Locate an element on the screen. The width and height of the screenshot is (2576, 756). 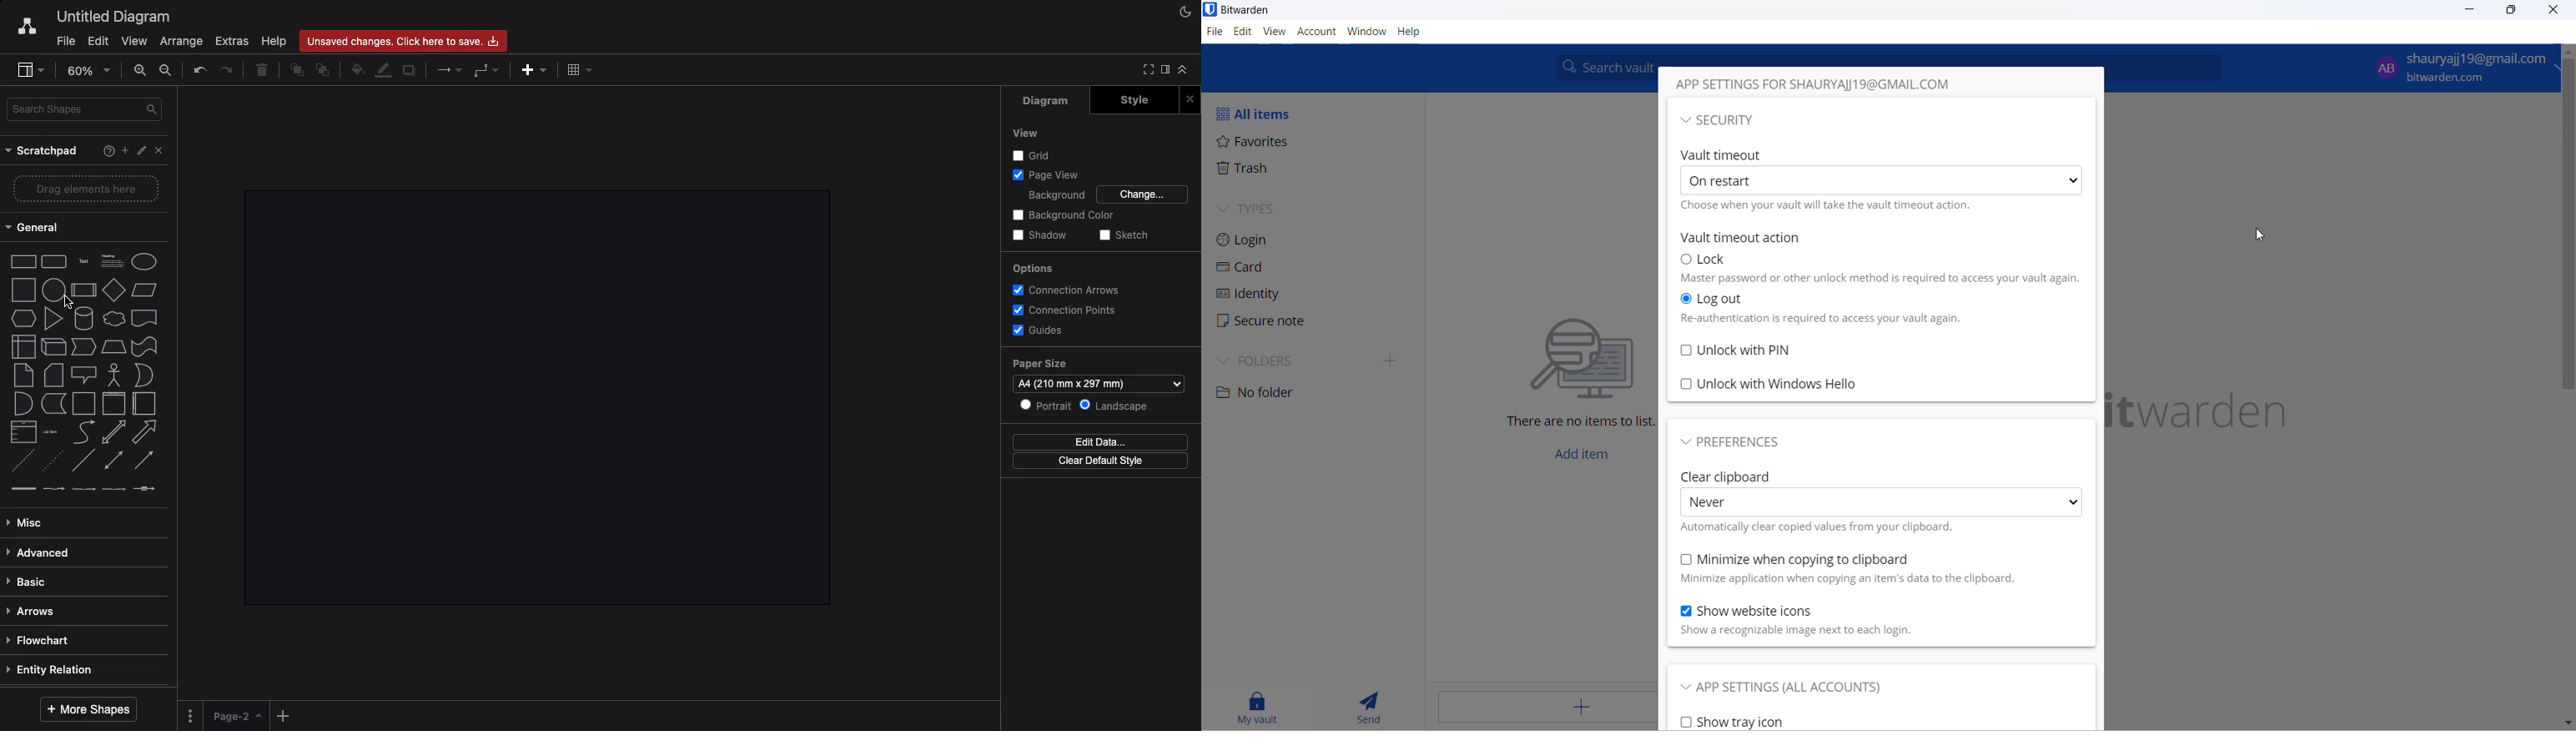
Edit data is located at coordinates (1102, 441).